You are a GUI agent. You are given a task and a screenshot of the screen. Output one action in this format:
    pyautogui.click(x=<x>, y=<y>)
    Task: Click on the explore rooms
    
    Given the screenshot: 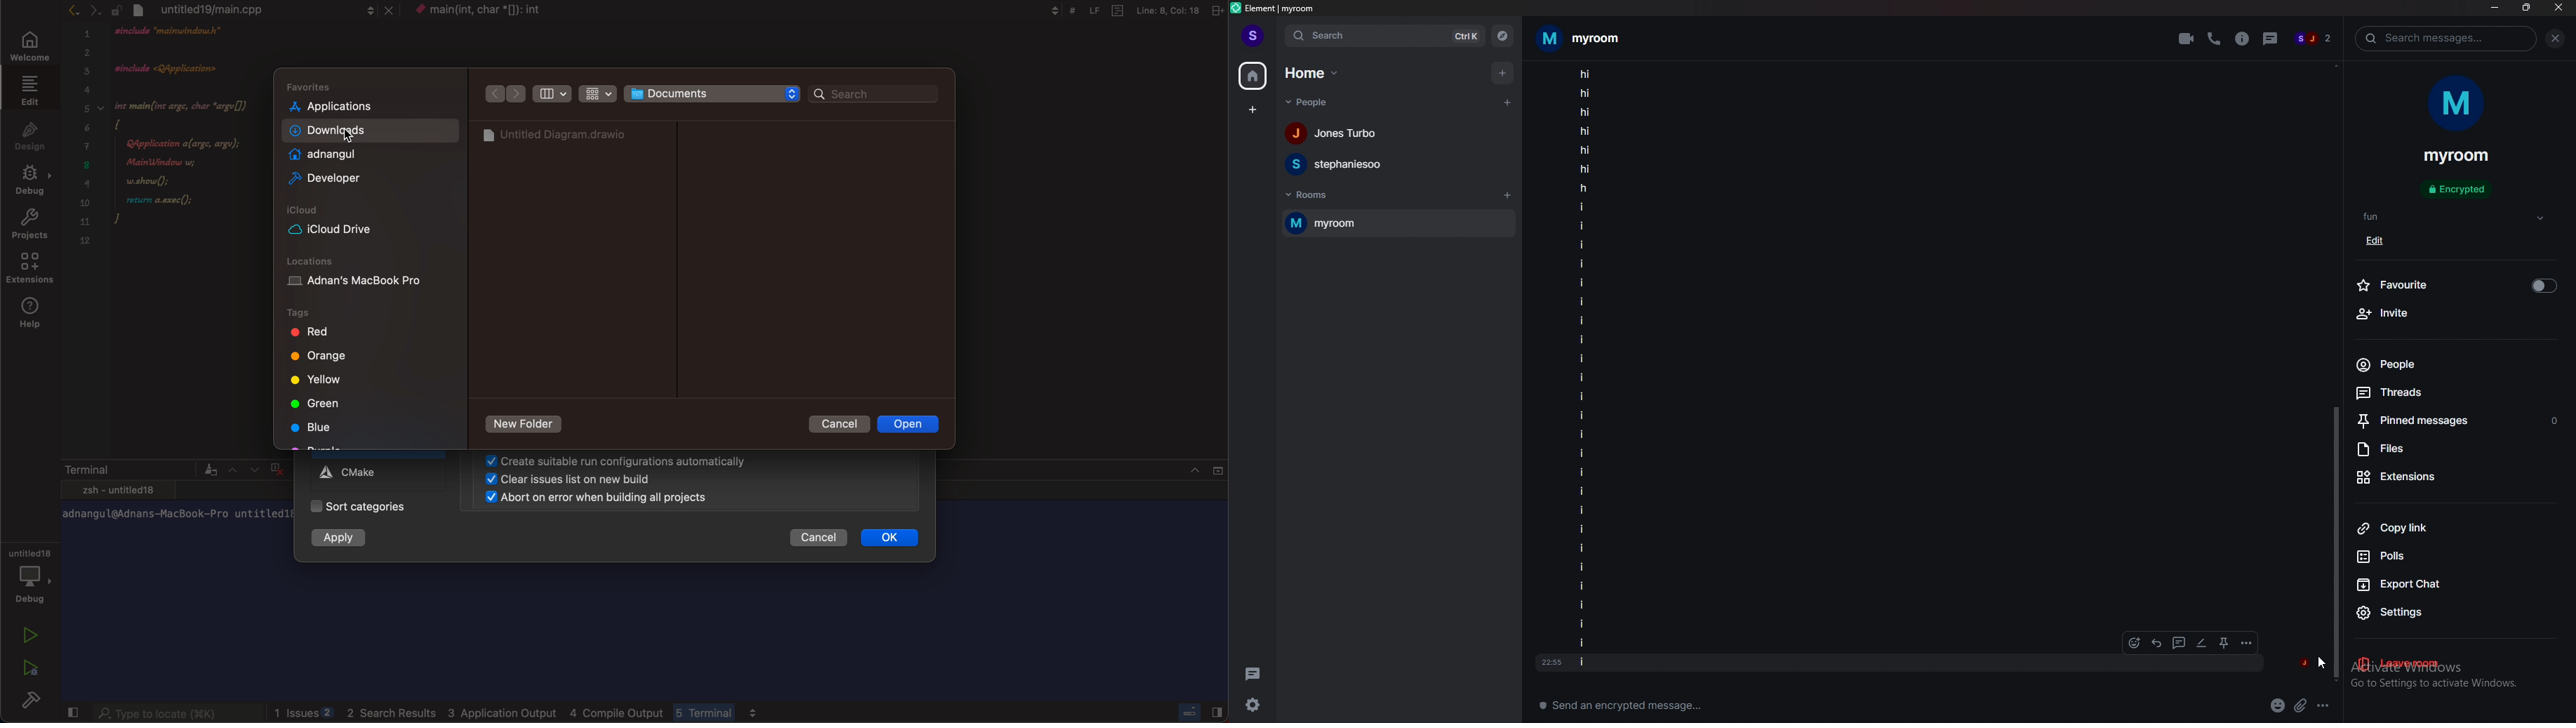 What is the action you would take?
    pyautogui.click(x=1502, y=35)
    